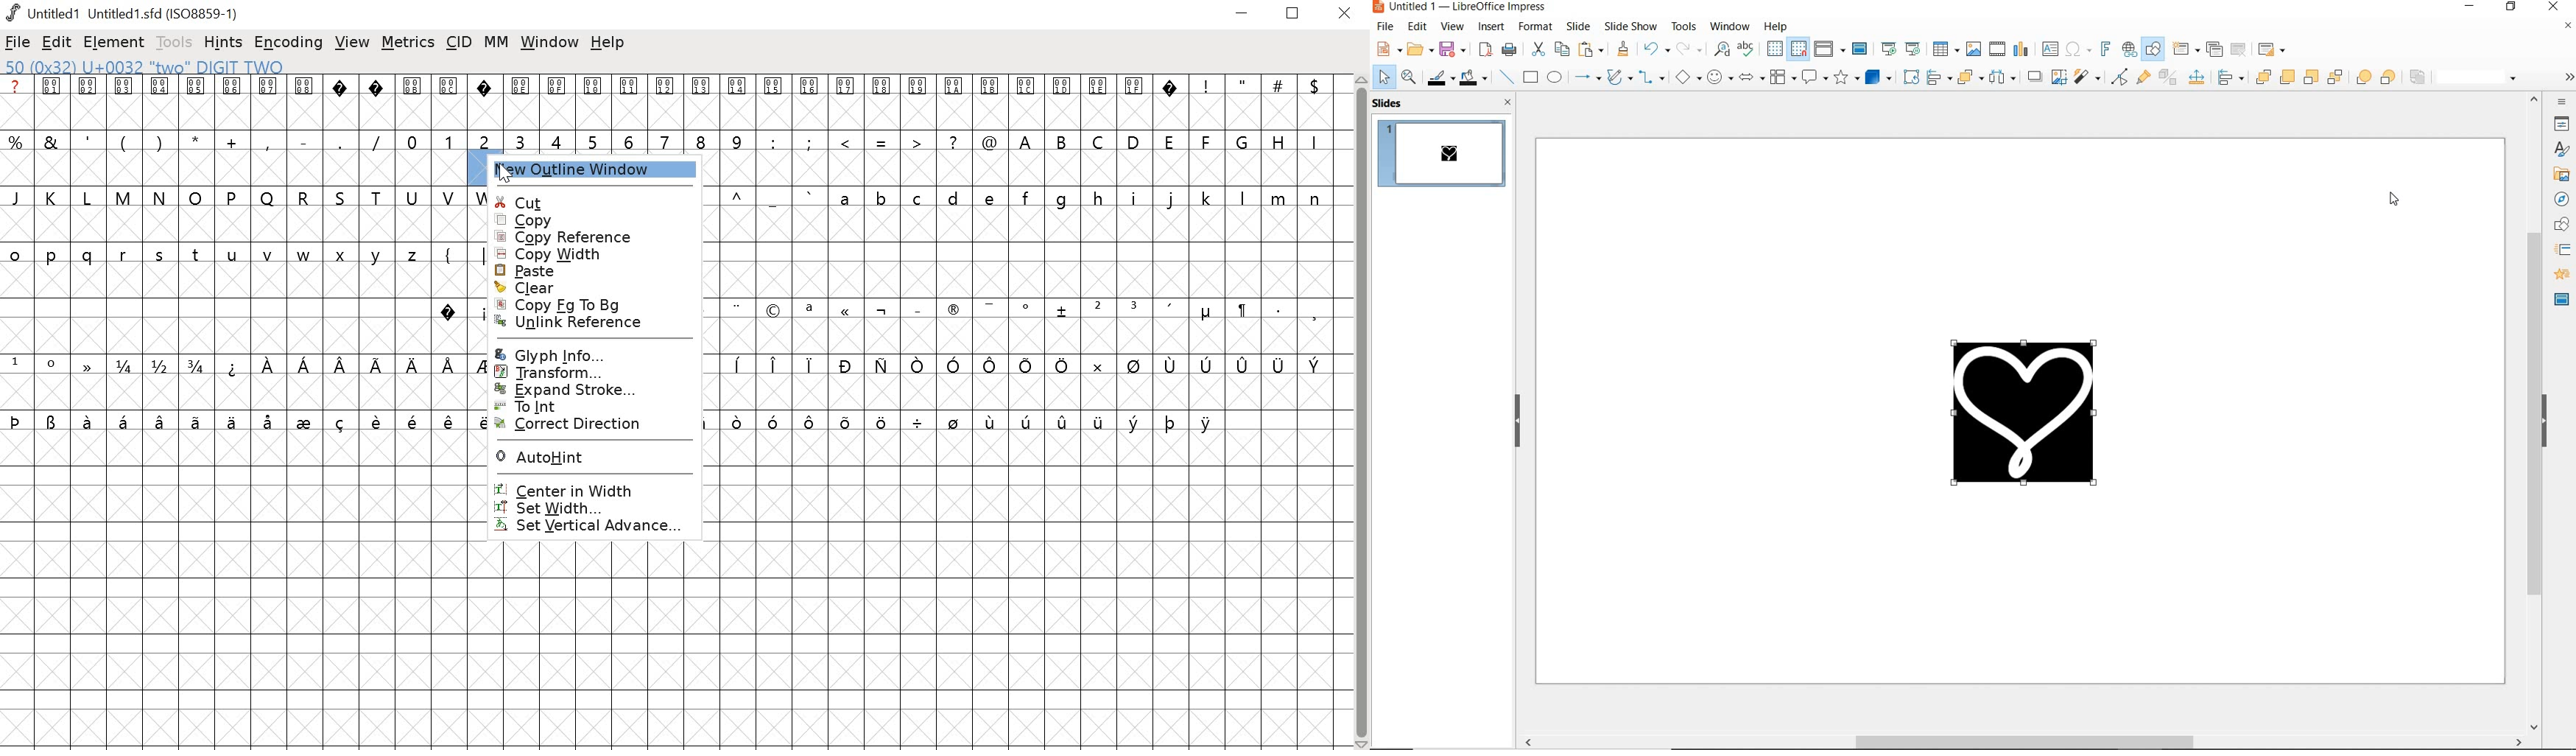 This screenshot has width=2576, height=756. What do you see at coordinates (2564, 24) in the screenshot?
I see `filter` at bounding box center [2564, 24].